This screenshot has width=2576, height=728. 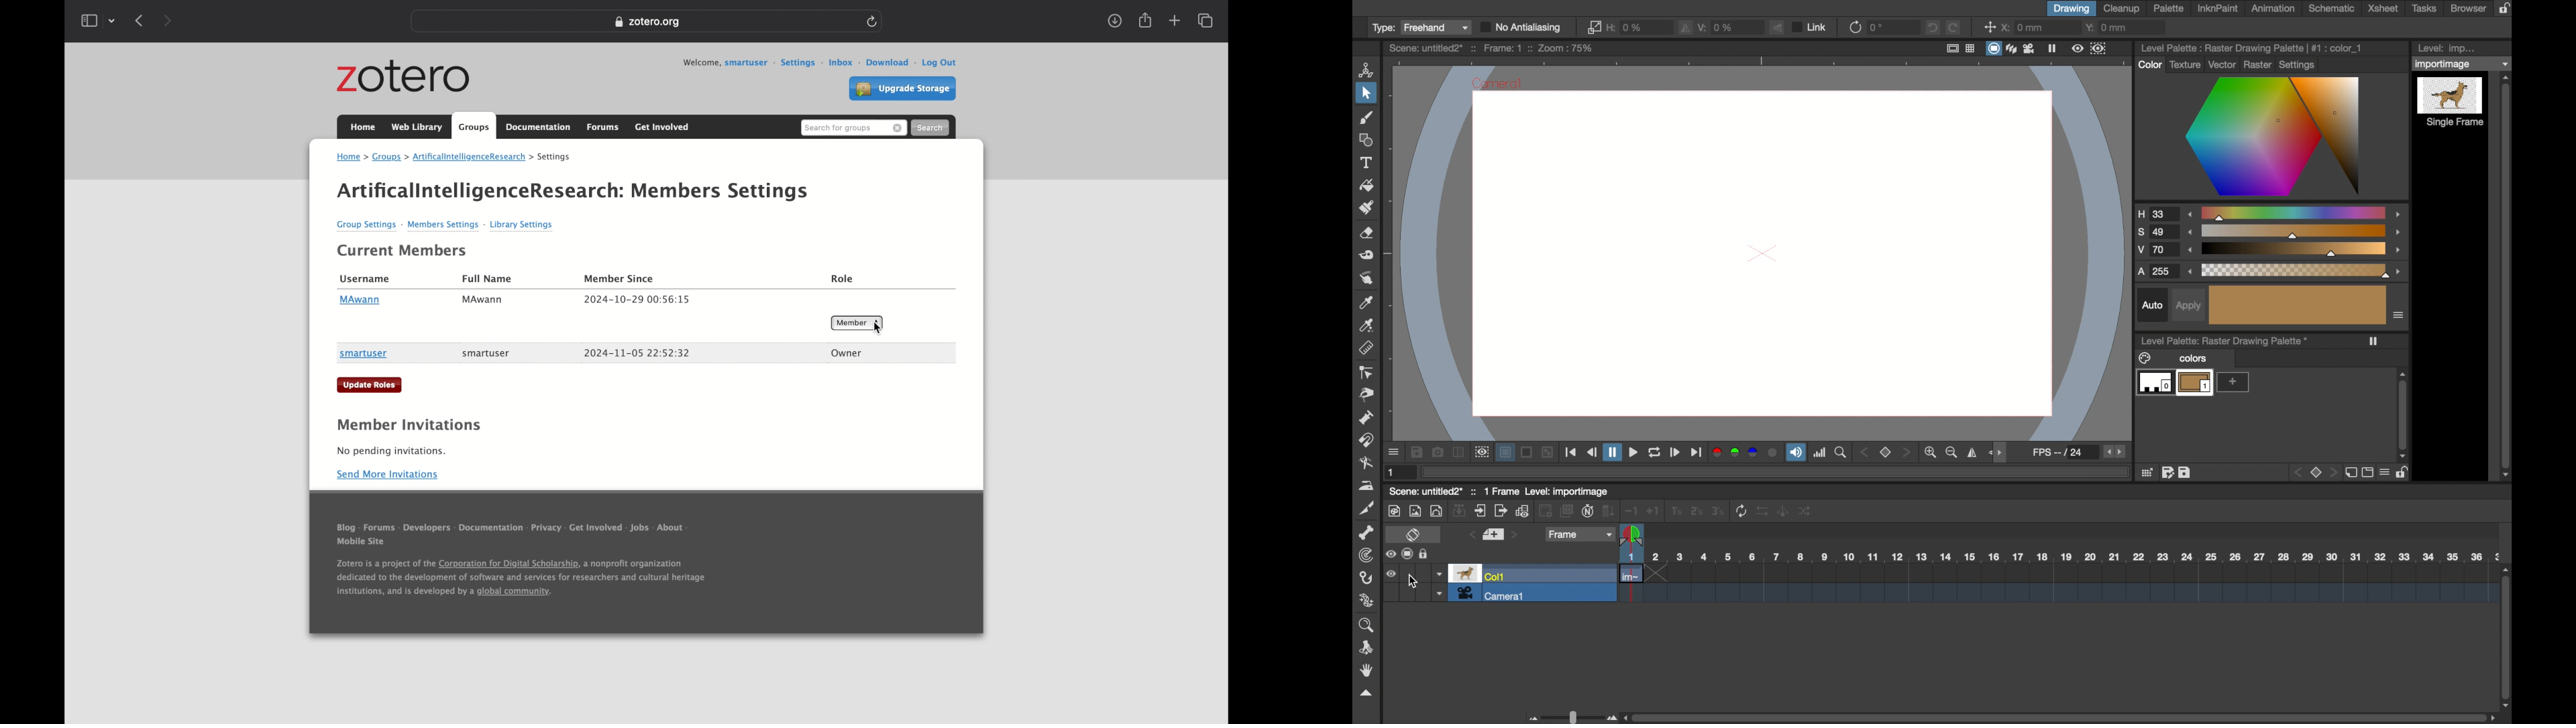 I want to click on downloads, so click(x=1116, y=21).